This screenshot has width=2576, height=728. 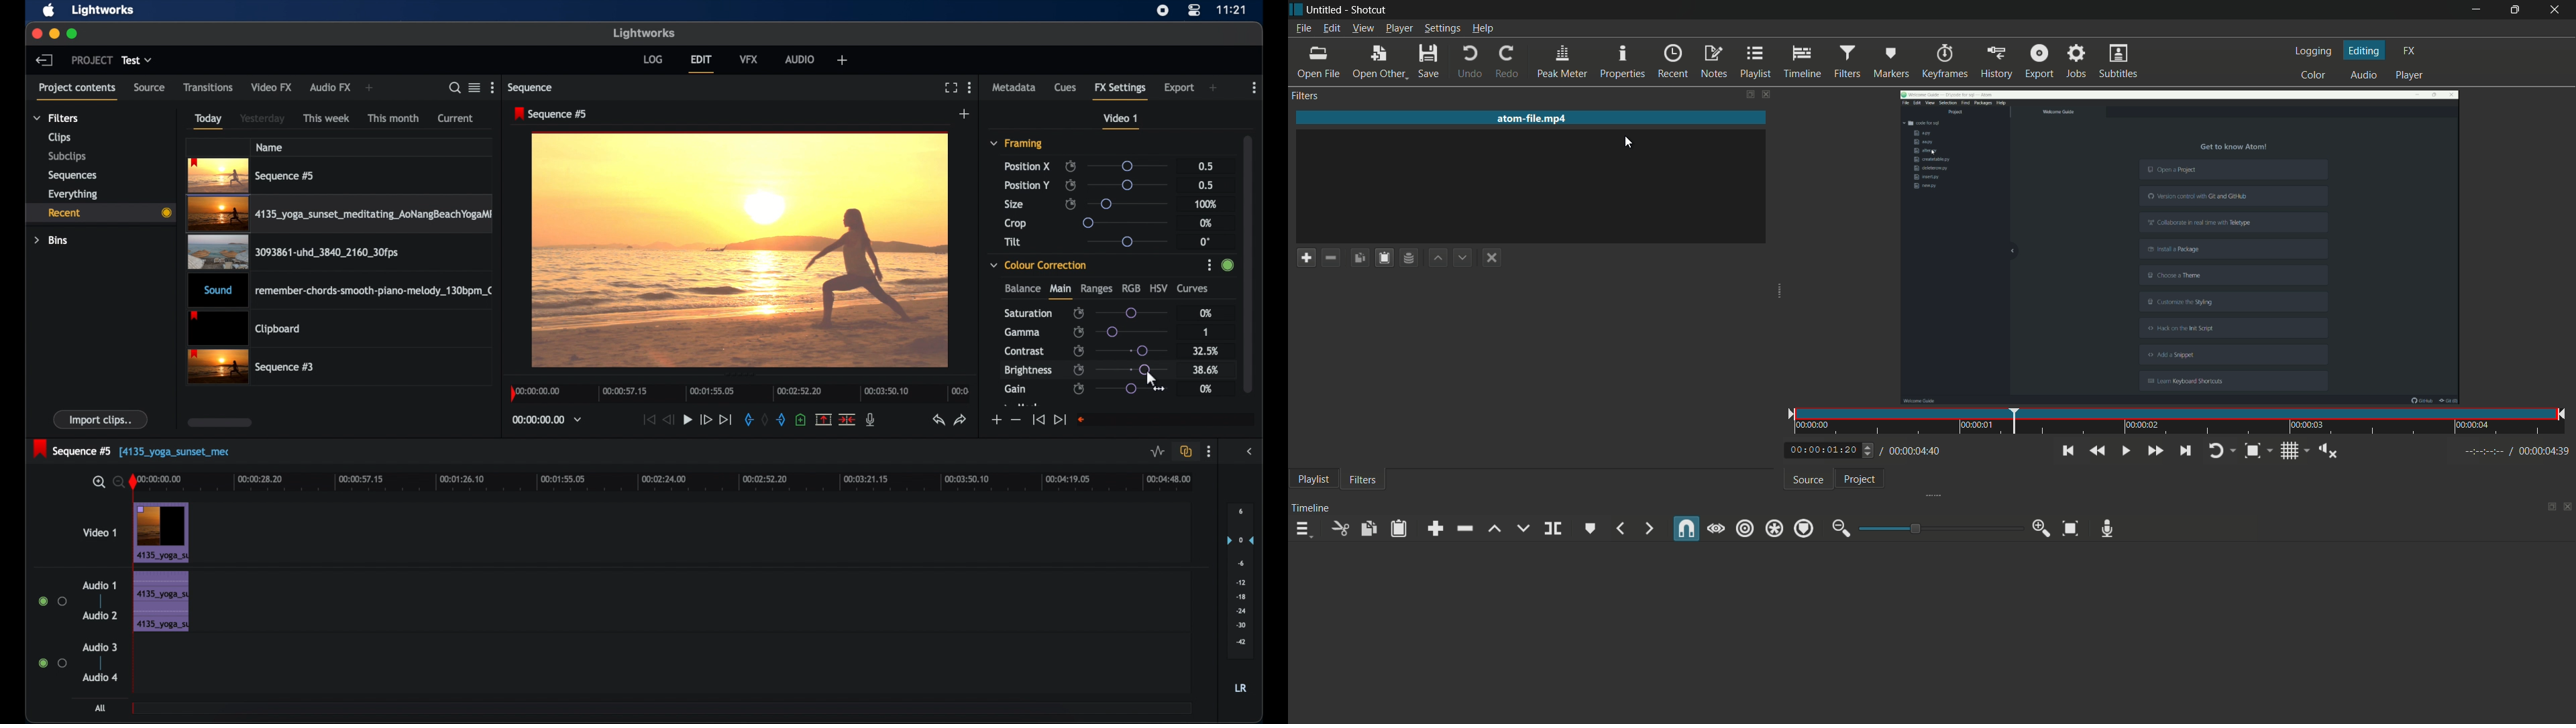 What do you see at coordinates (705, 419) in the screenshot?
I see `fast forward` at bounding box center [705, 419].